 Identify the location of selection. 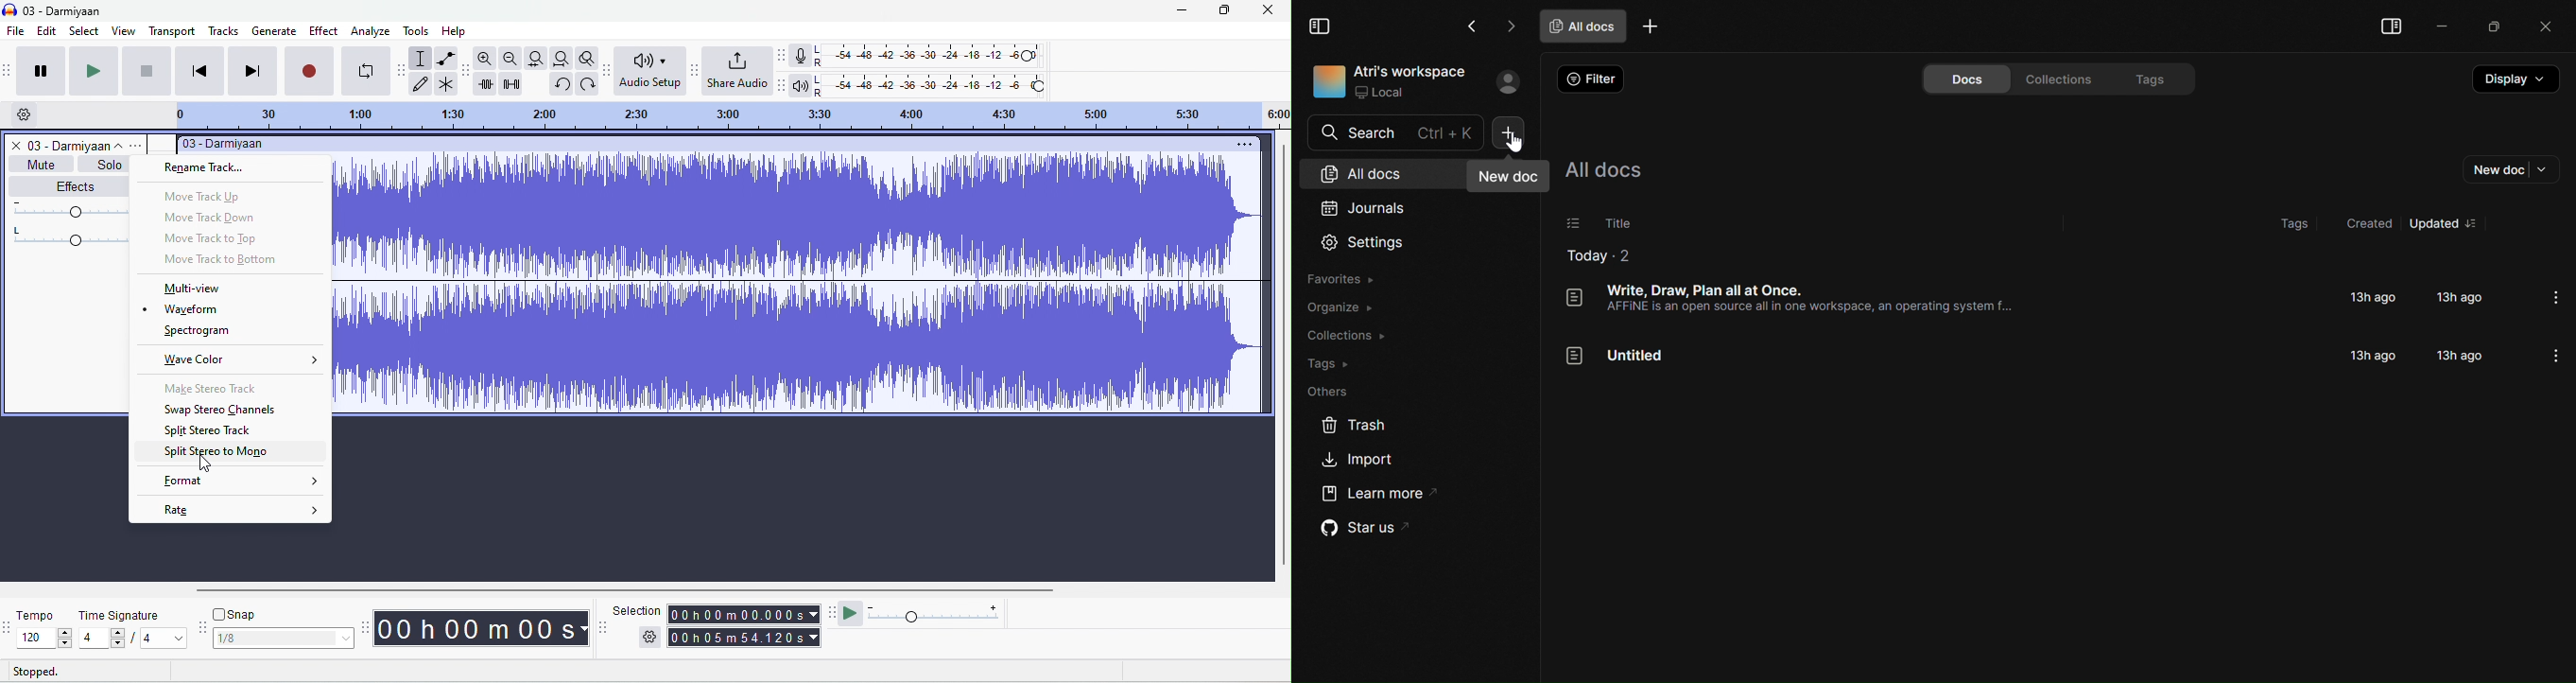
(418, 57).